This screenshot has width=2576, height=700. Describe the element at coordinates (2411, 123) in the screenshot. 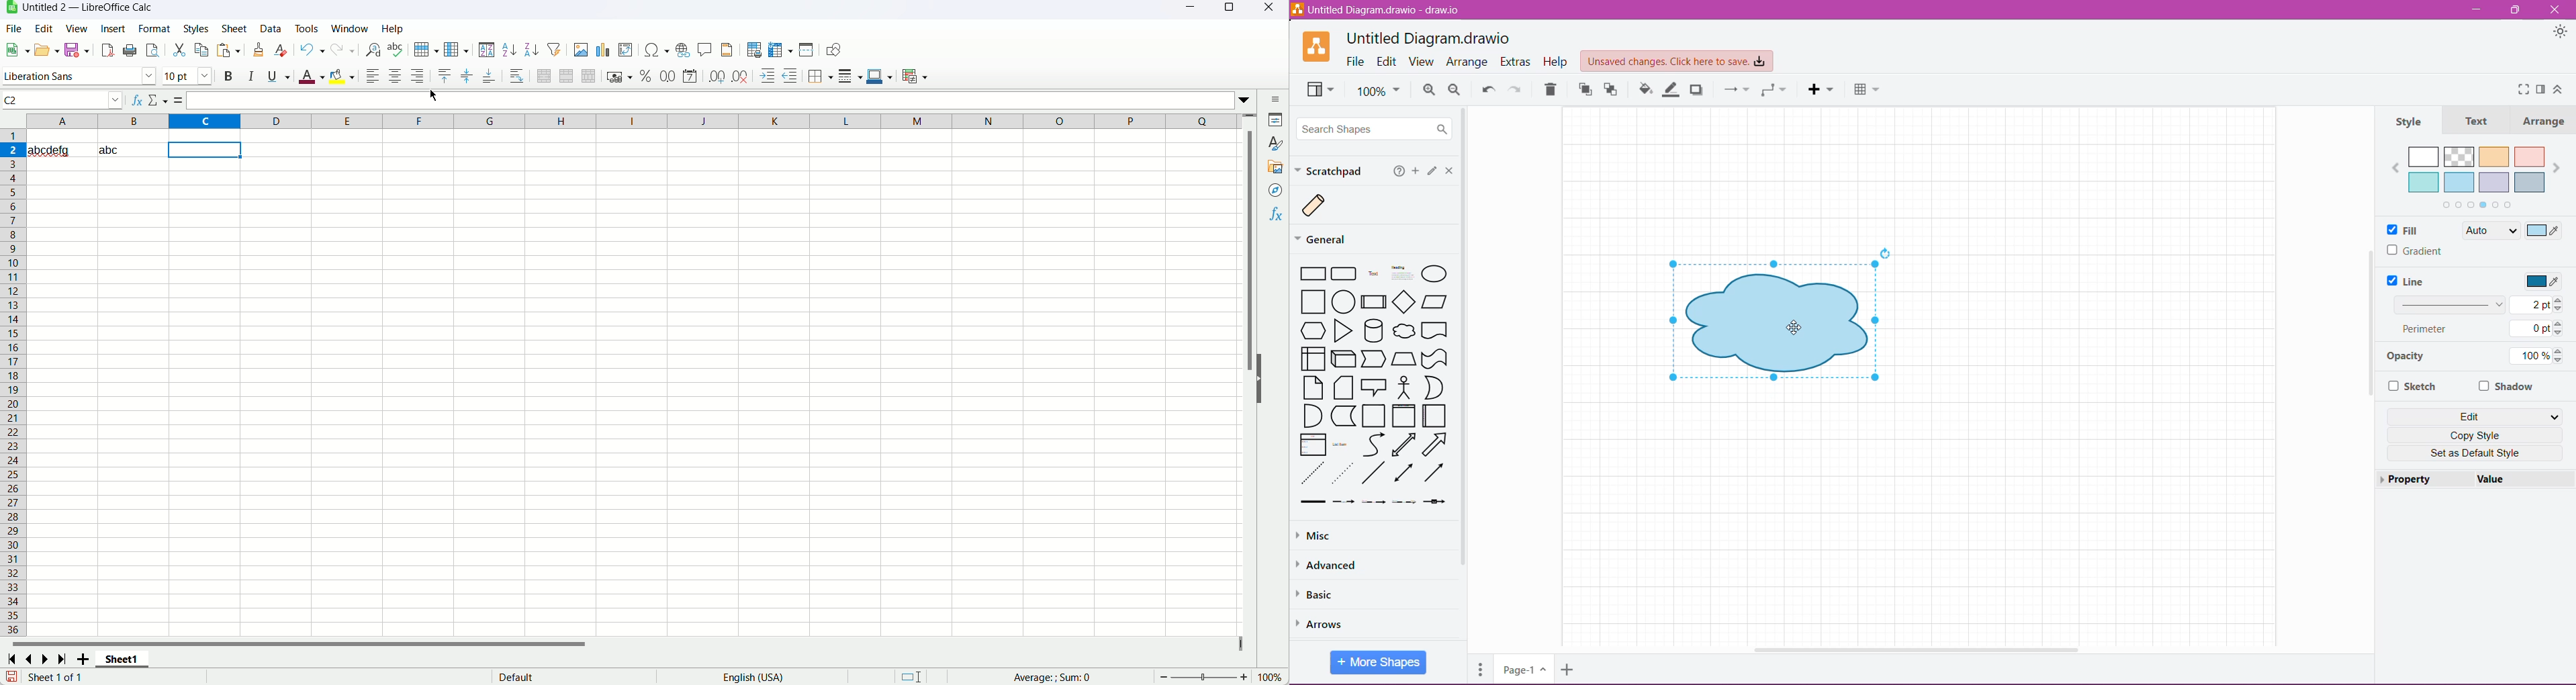

I see `Style` at that location.